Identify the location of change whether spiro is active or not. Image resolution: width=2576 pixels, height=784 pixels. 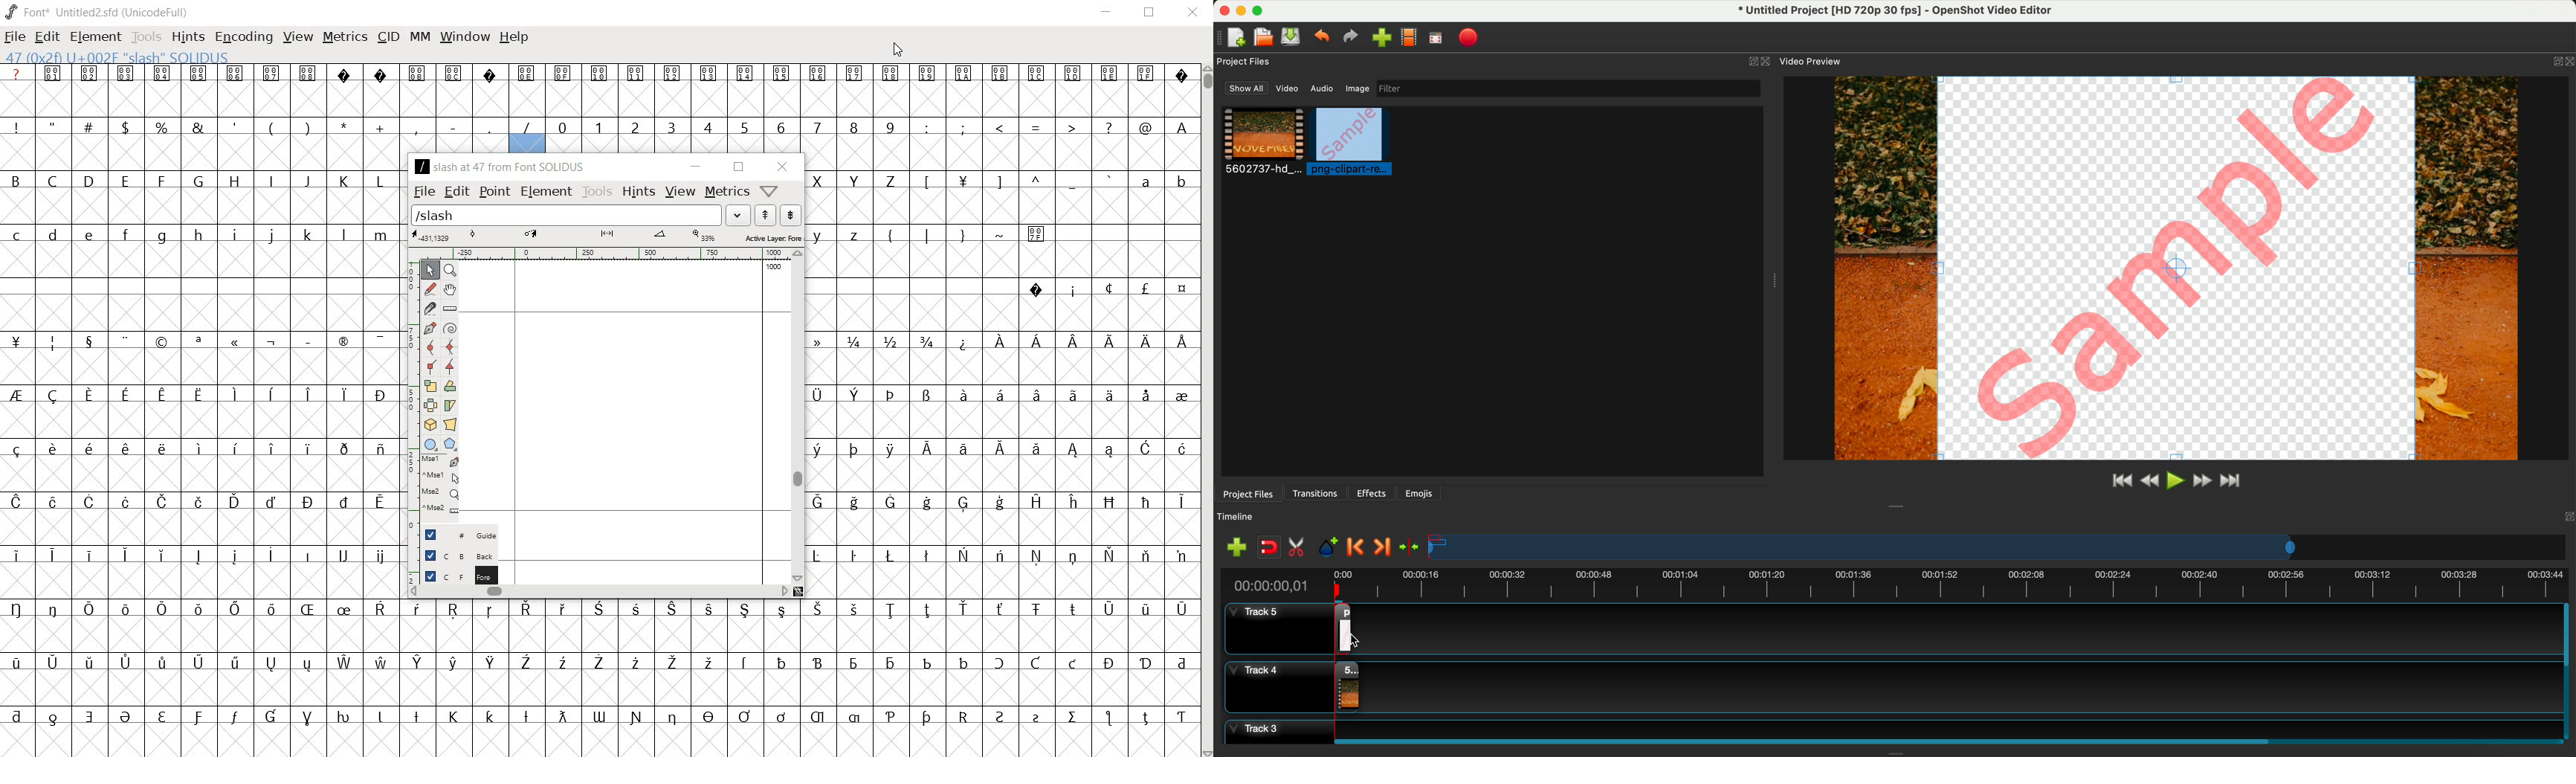
(450, 329).